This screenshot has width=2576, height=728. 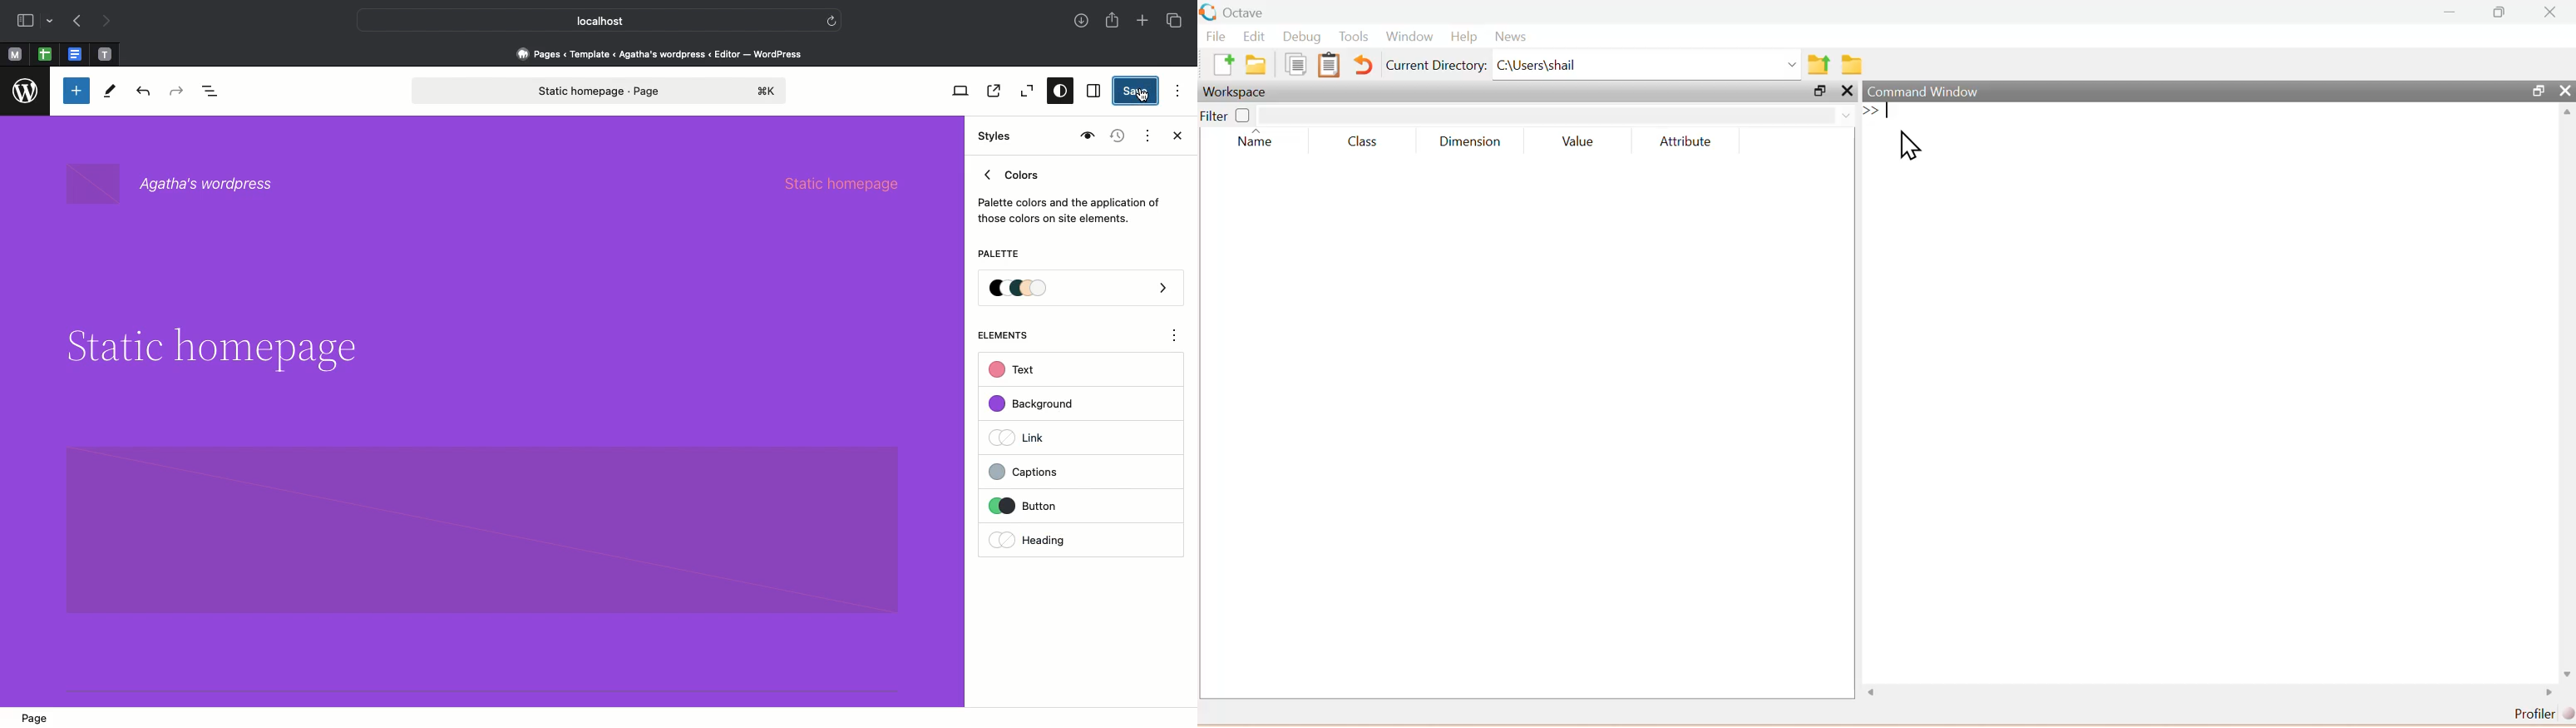 I want to click on drop down, so click(x=1844, y=114).